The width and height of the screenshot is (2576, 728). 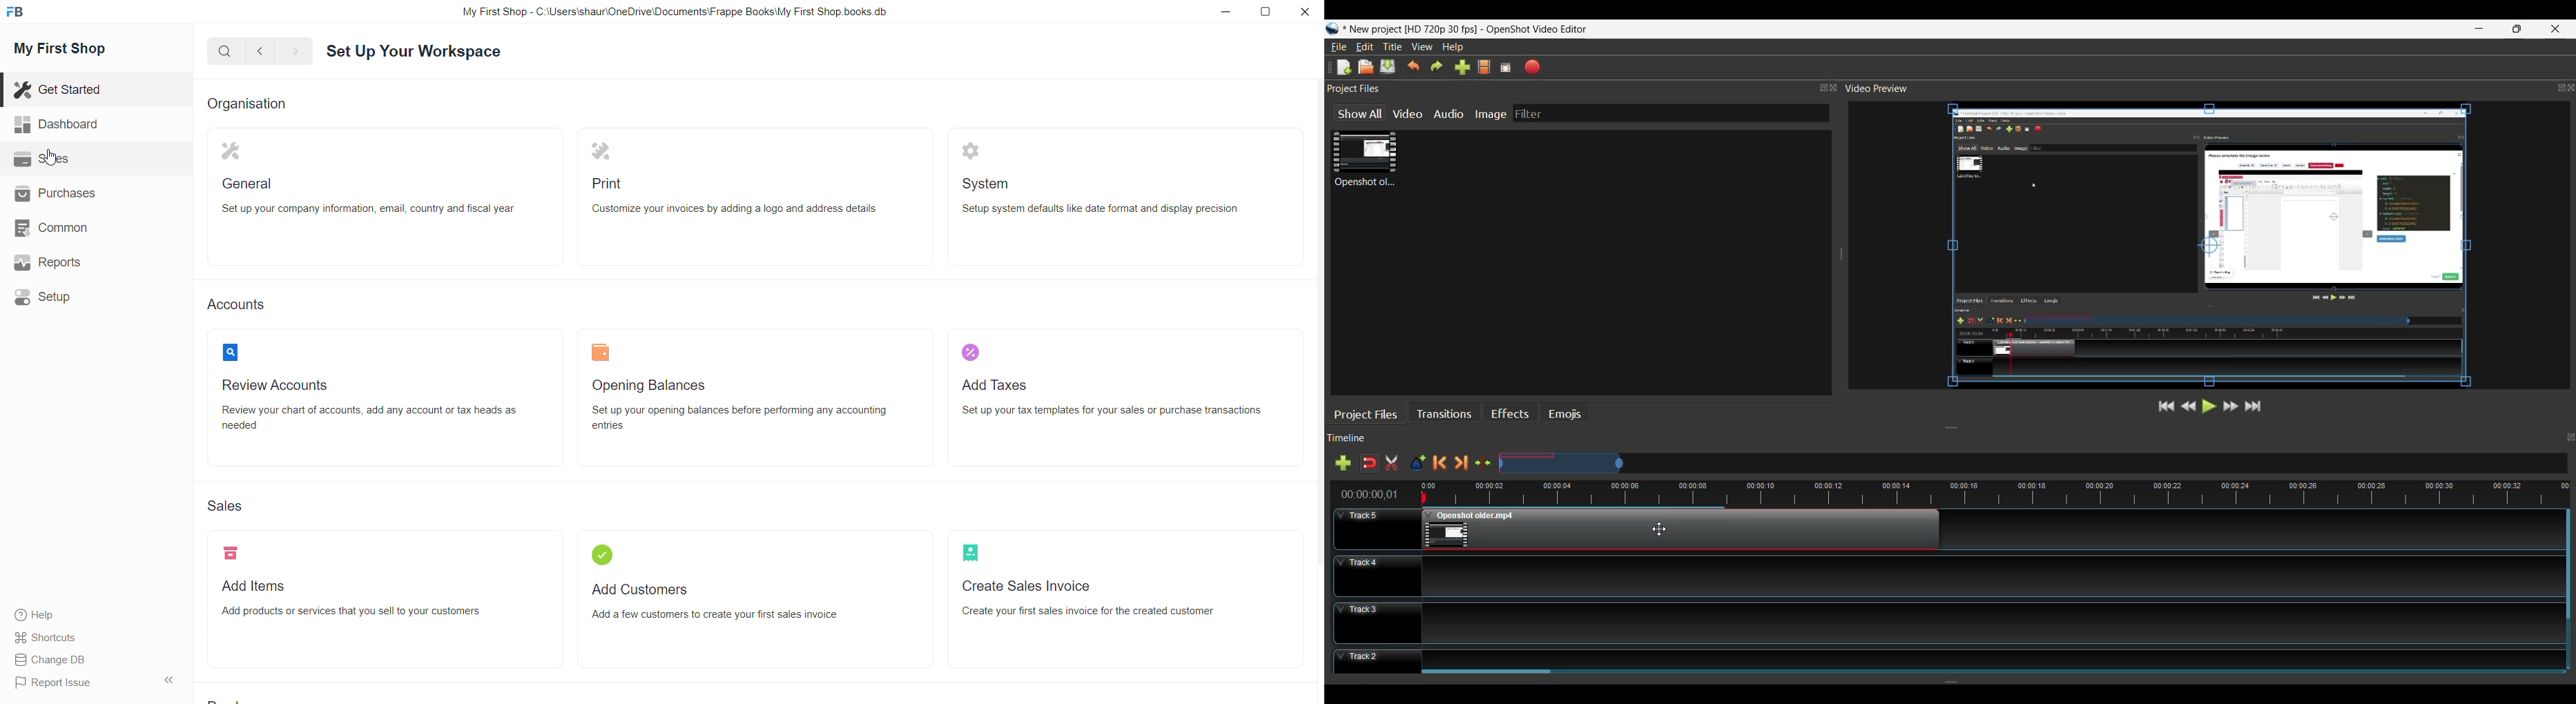 I want to click on minimize, so click(x=1231, y=17).